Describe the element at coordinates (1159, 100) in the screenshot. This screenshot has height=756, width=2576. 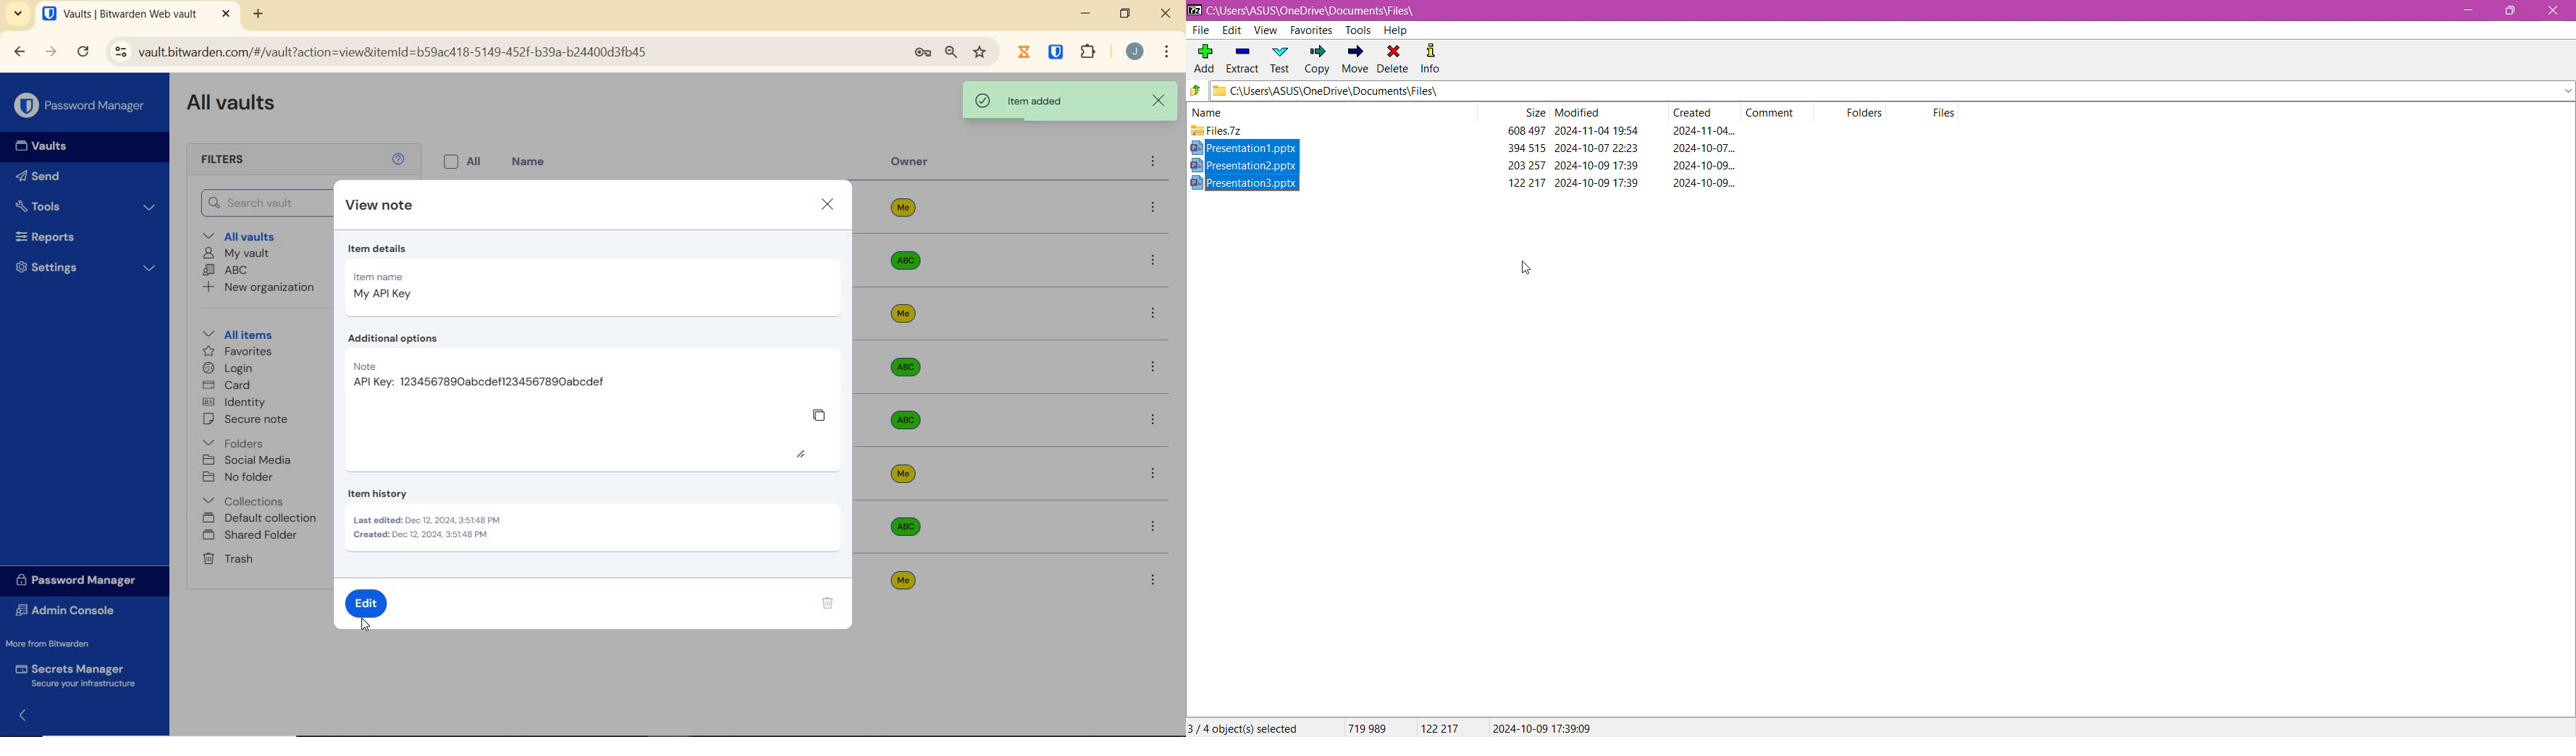
I see `close` at that location.